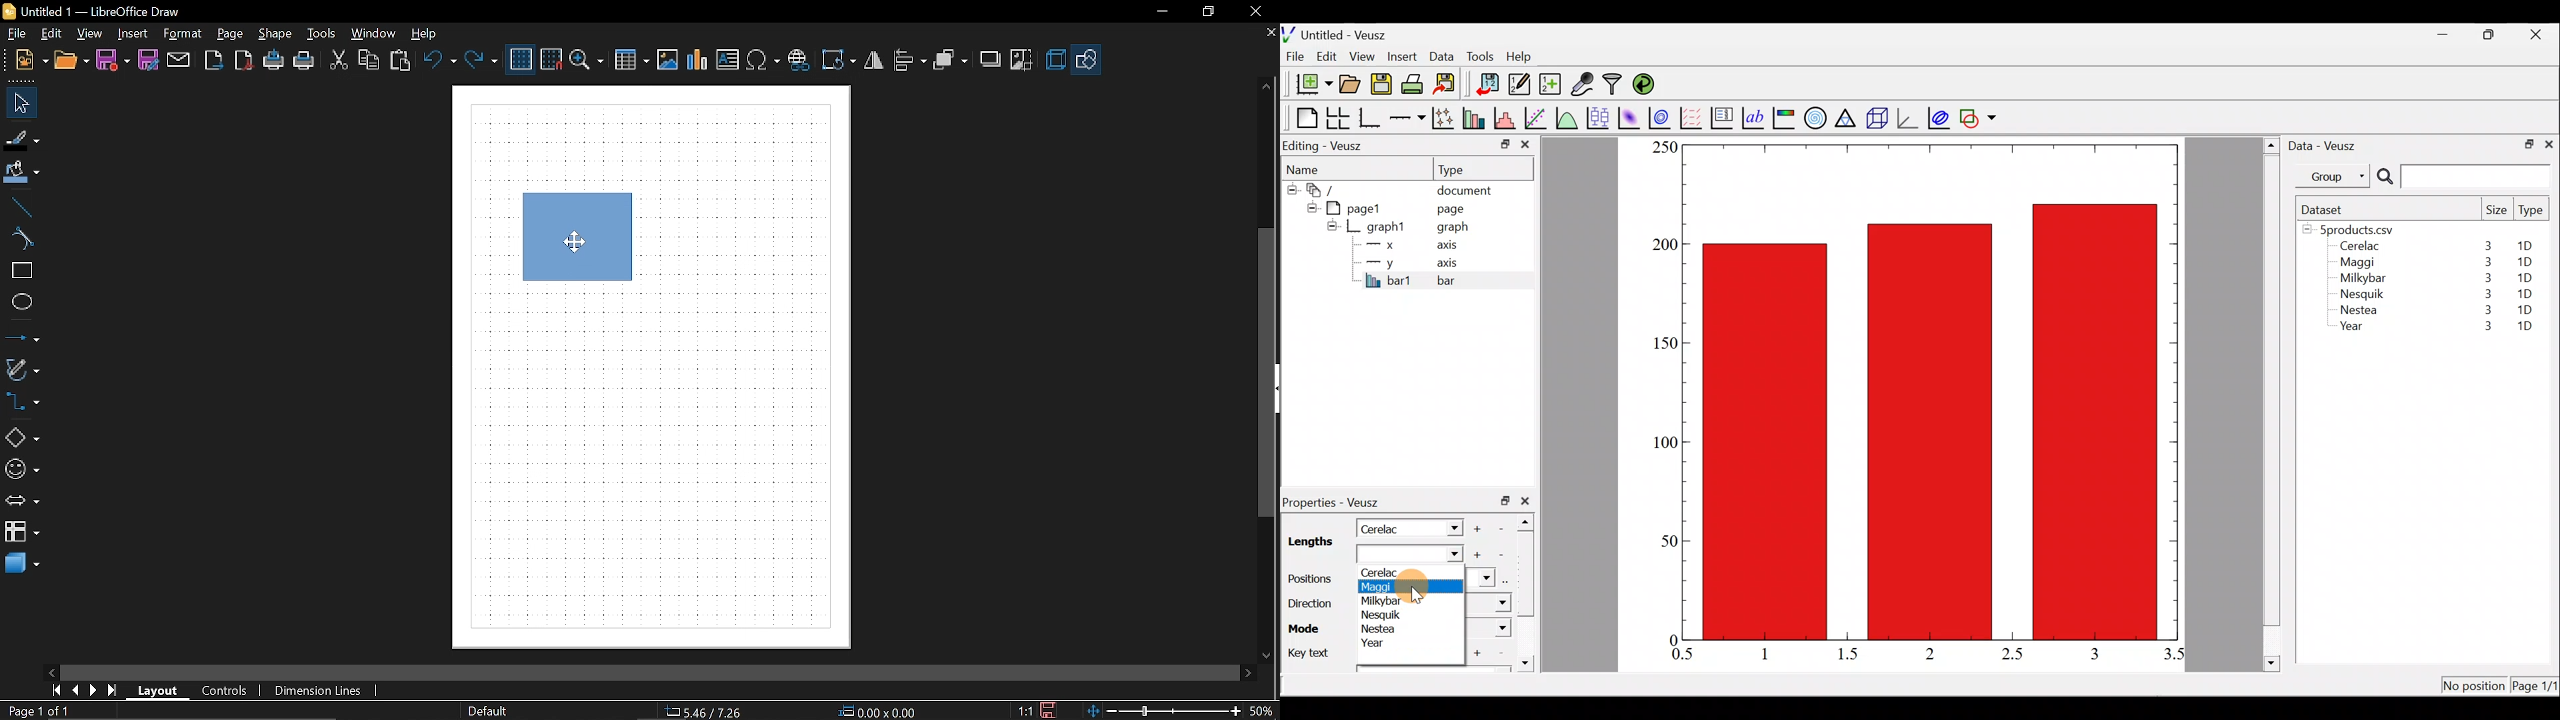  I want to click on 3d shapes, so click(21, 565).